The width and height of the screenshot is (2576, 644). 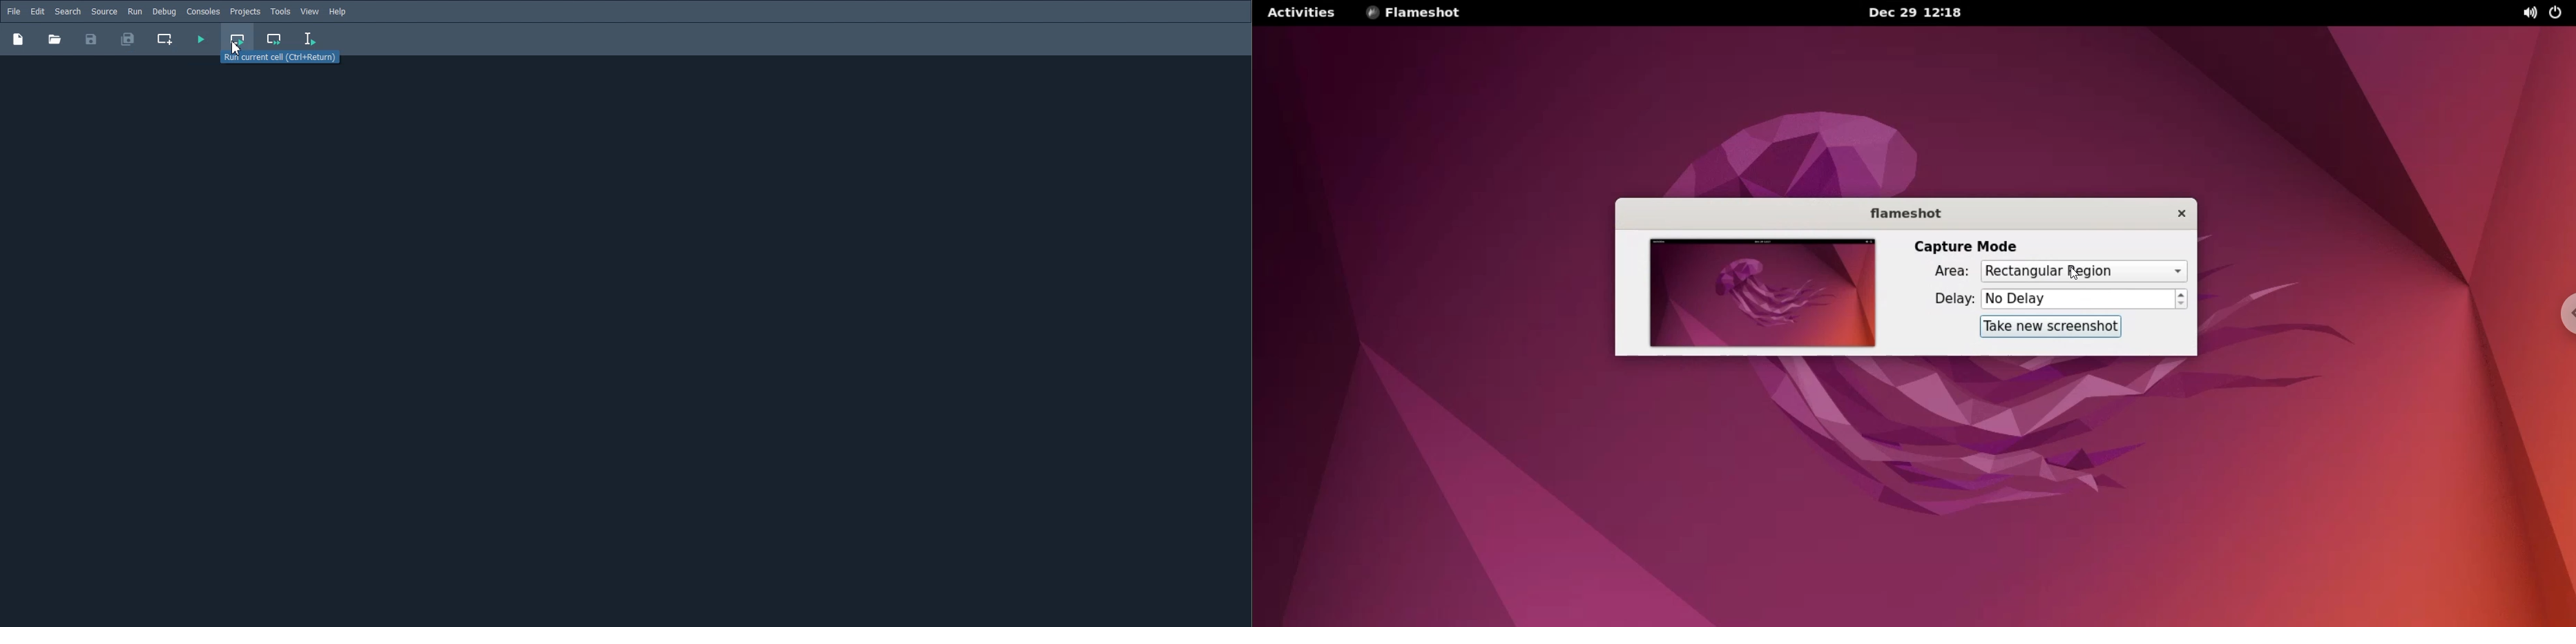 What do you see at coordinates (54, 39) in the screenshot?
I see `` at bounding box center [54, 39].